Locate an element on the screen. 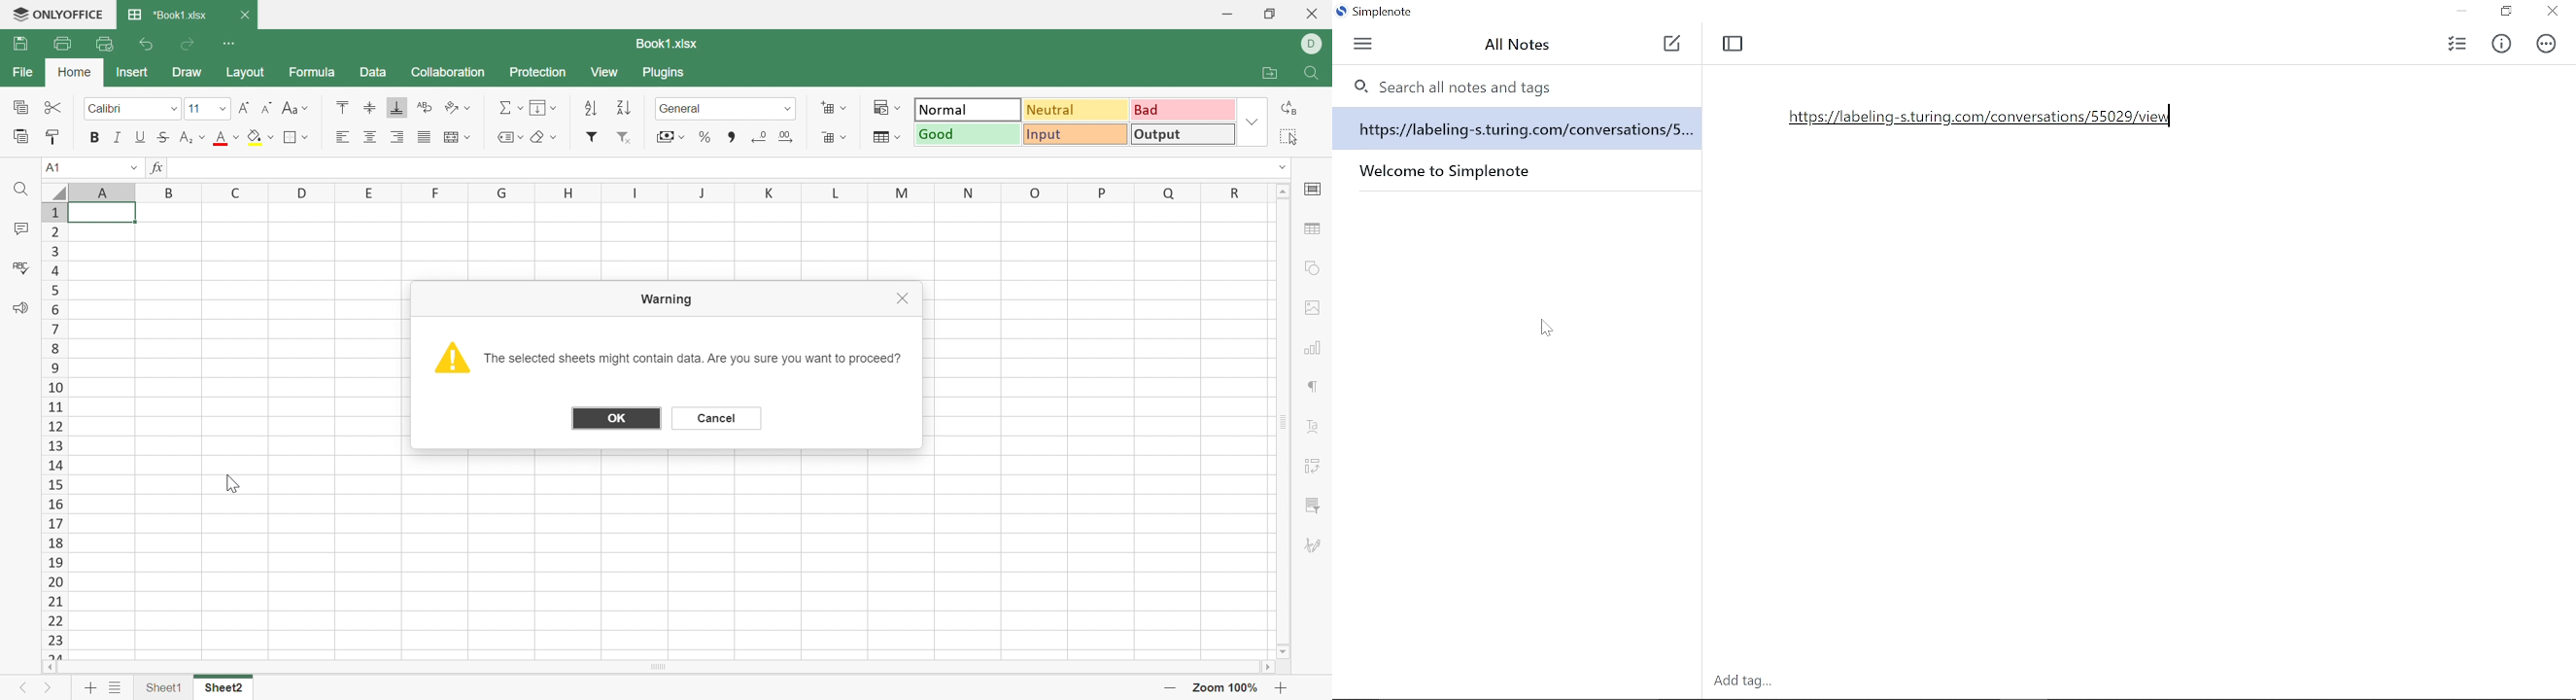 This screenshot has width=2576, height=700. Close is located at coordinates (2551, 12).